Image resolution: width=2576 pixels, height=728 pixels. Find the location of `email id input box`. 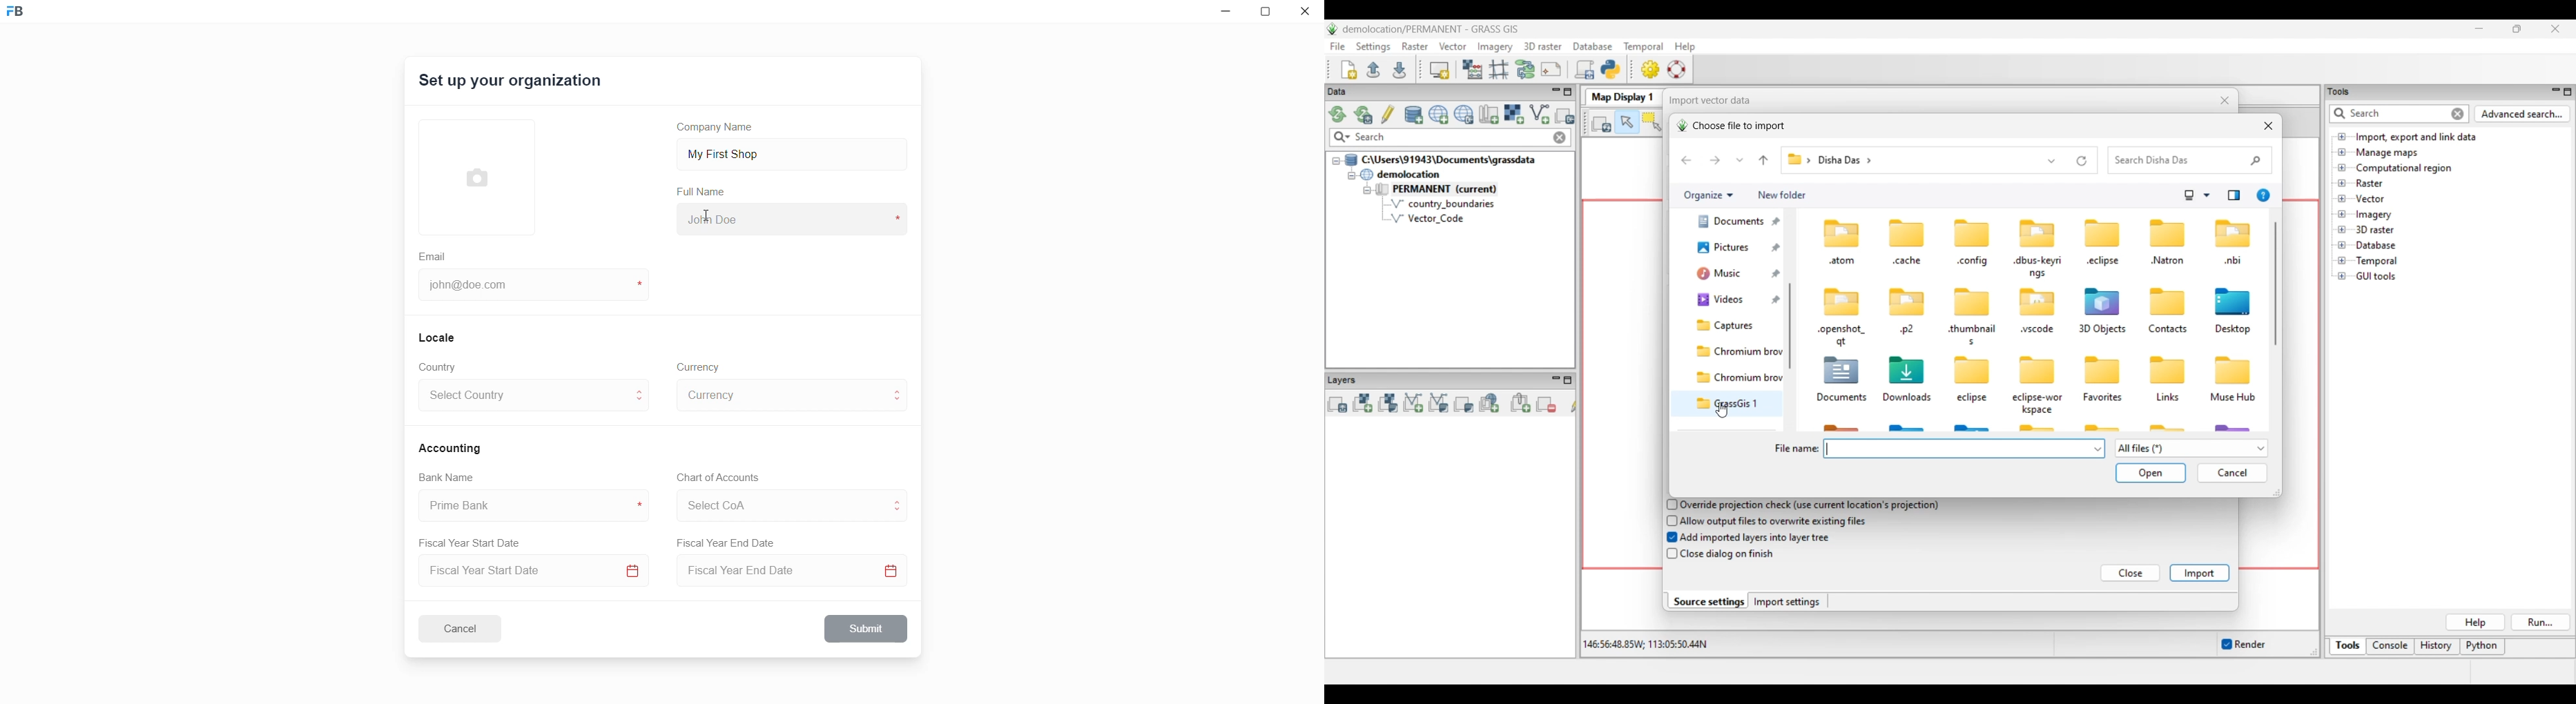

email id input box is located at coordinates (527, 286).